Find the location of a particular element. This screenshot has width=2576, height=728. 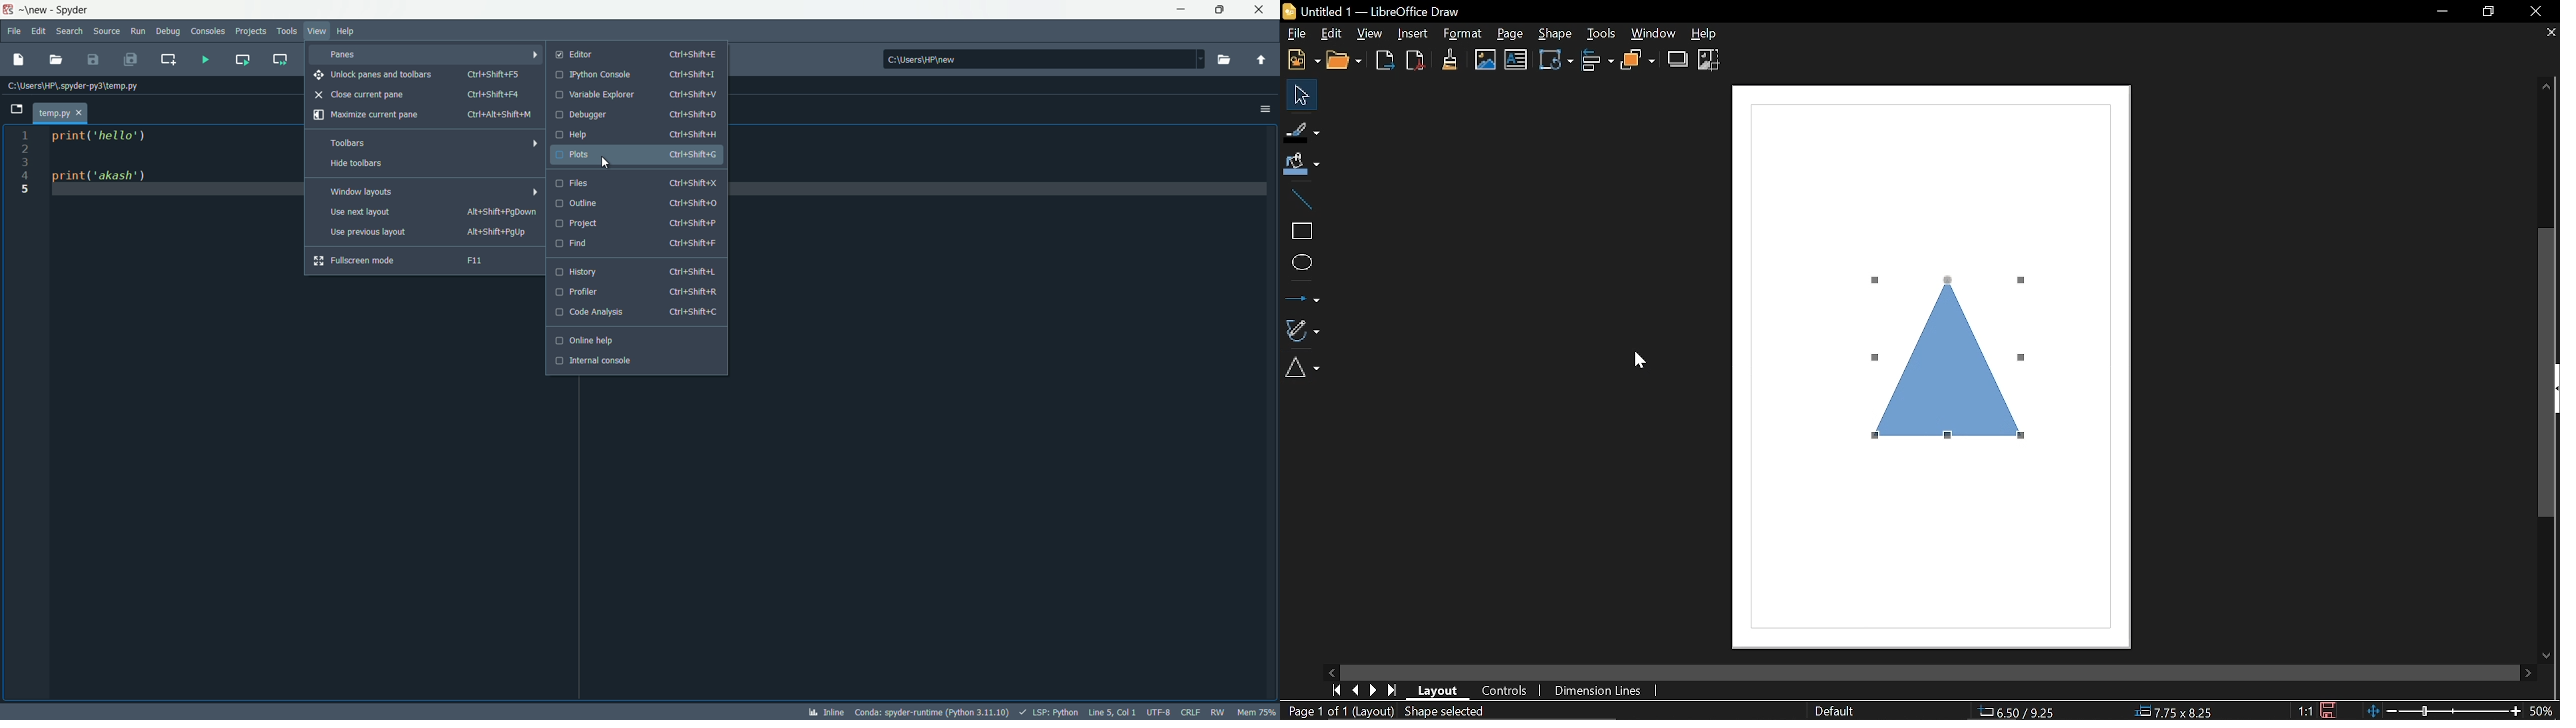

Controls is located at coordinates (1505, 692).